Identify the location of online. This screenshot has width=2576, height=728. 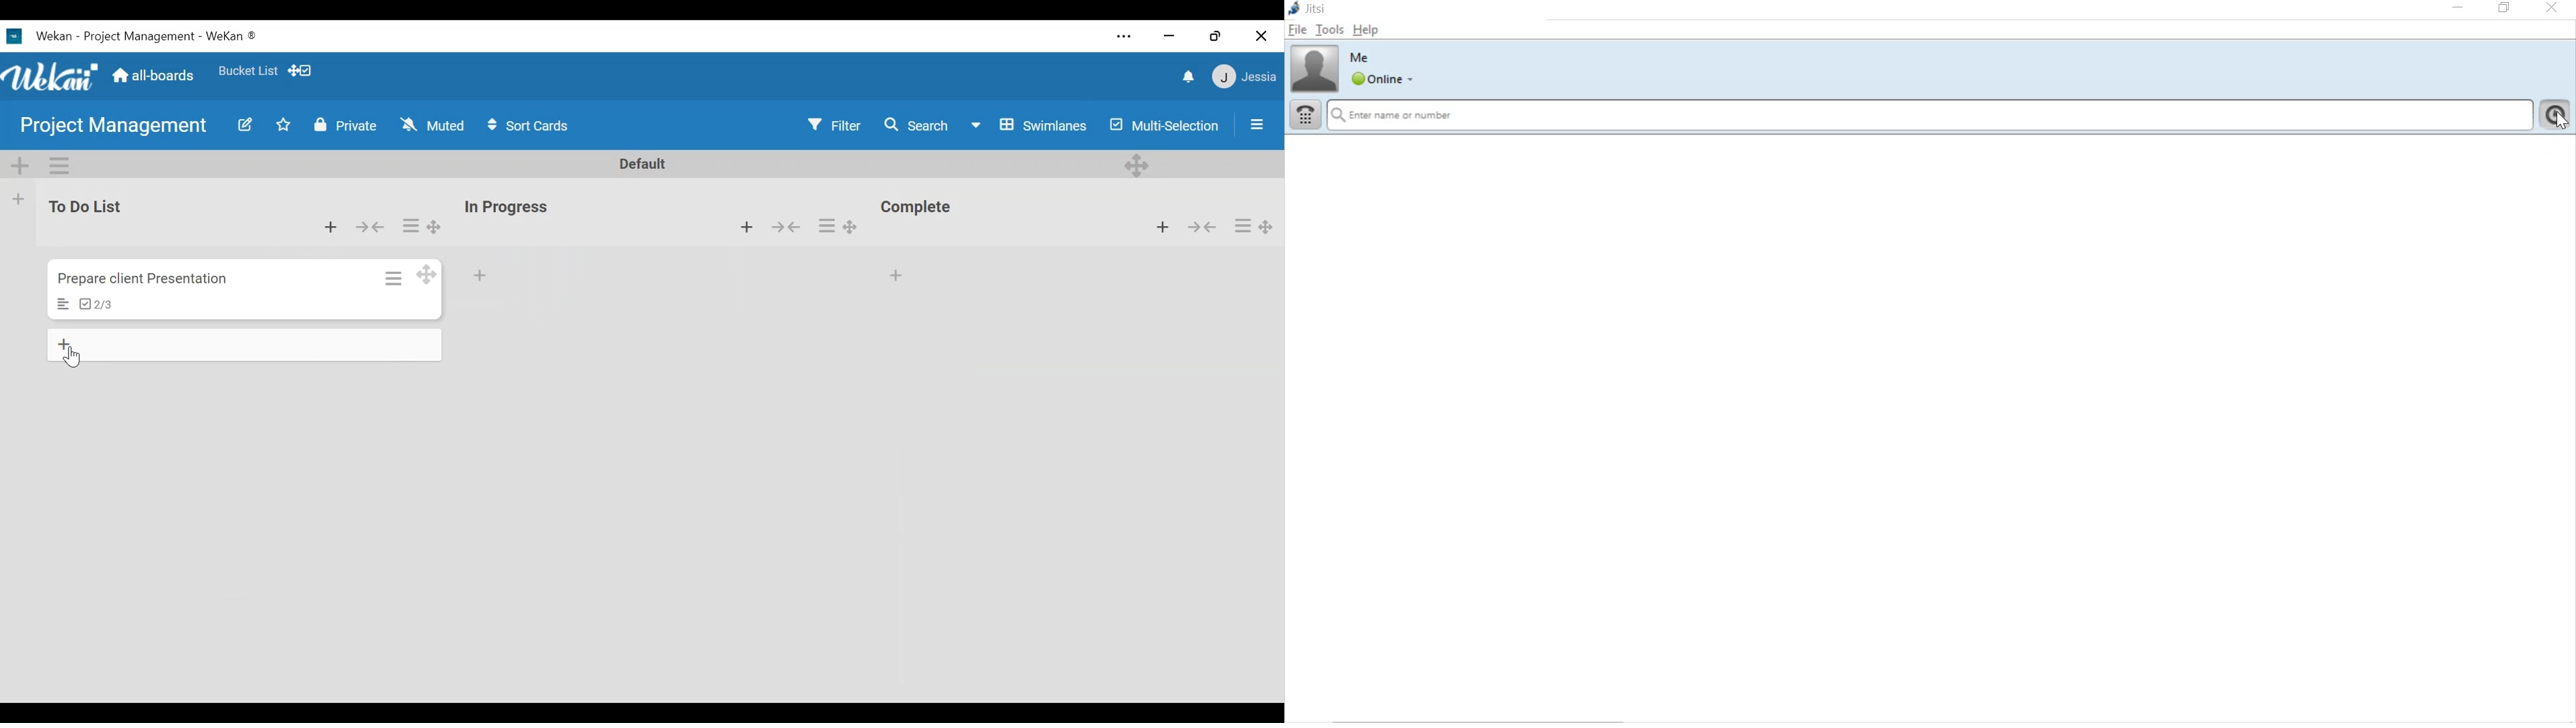
(1381, 79).